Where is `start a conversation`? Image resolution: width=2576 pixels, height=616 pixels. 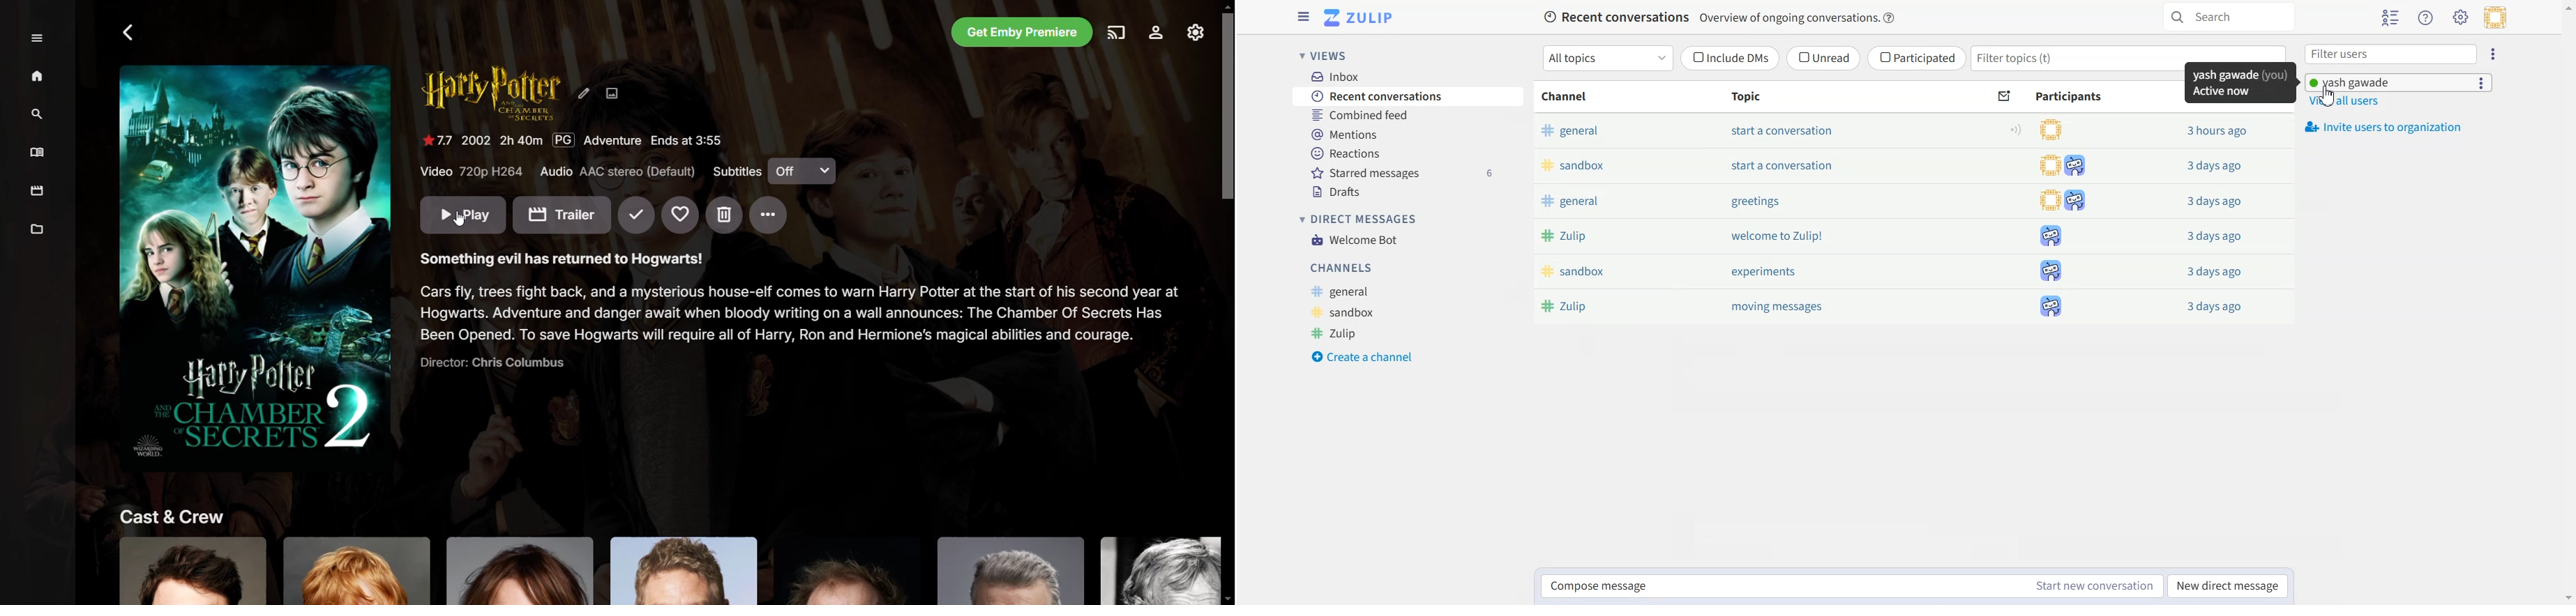 start a conversation is located at coordinates (1795, 135).